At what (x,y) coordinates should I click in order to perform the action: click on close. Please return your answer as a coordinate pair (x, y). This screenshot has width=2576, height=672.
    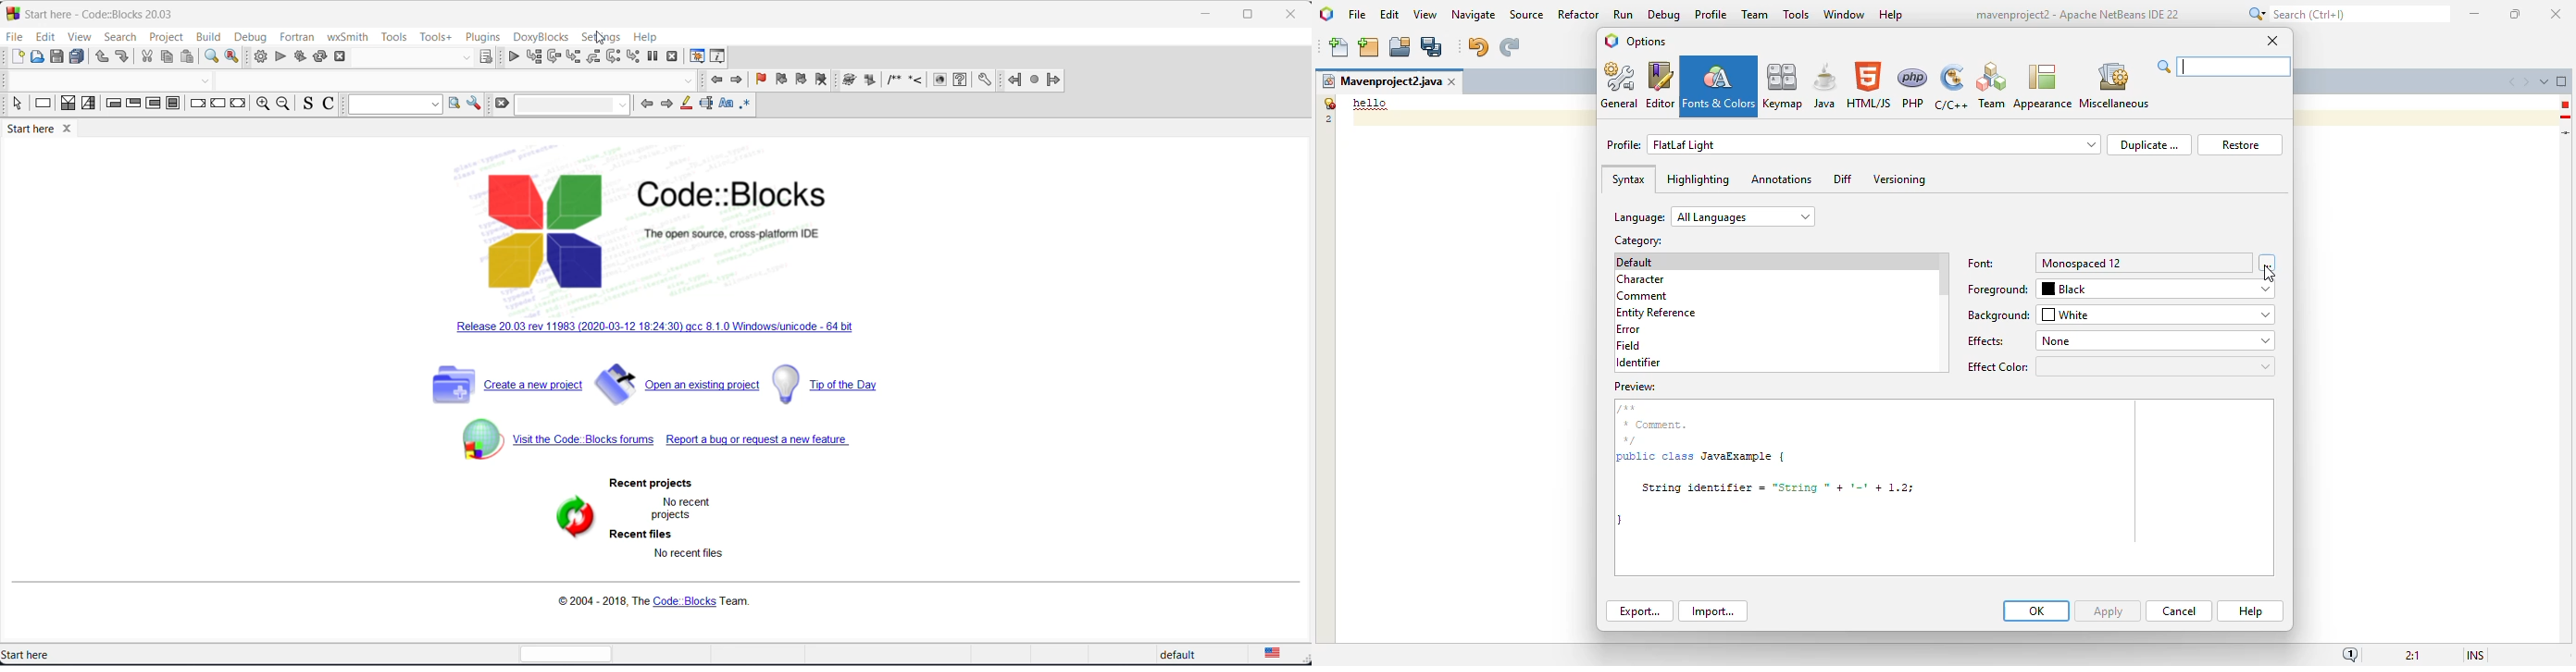
    Looking at the image, I should click on (1291, 15).